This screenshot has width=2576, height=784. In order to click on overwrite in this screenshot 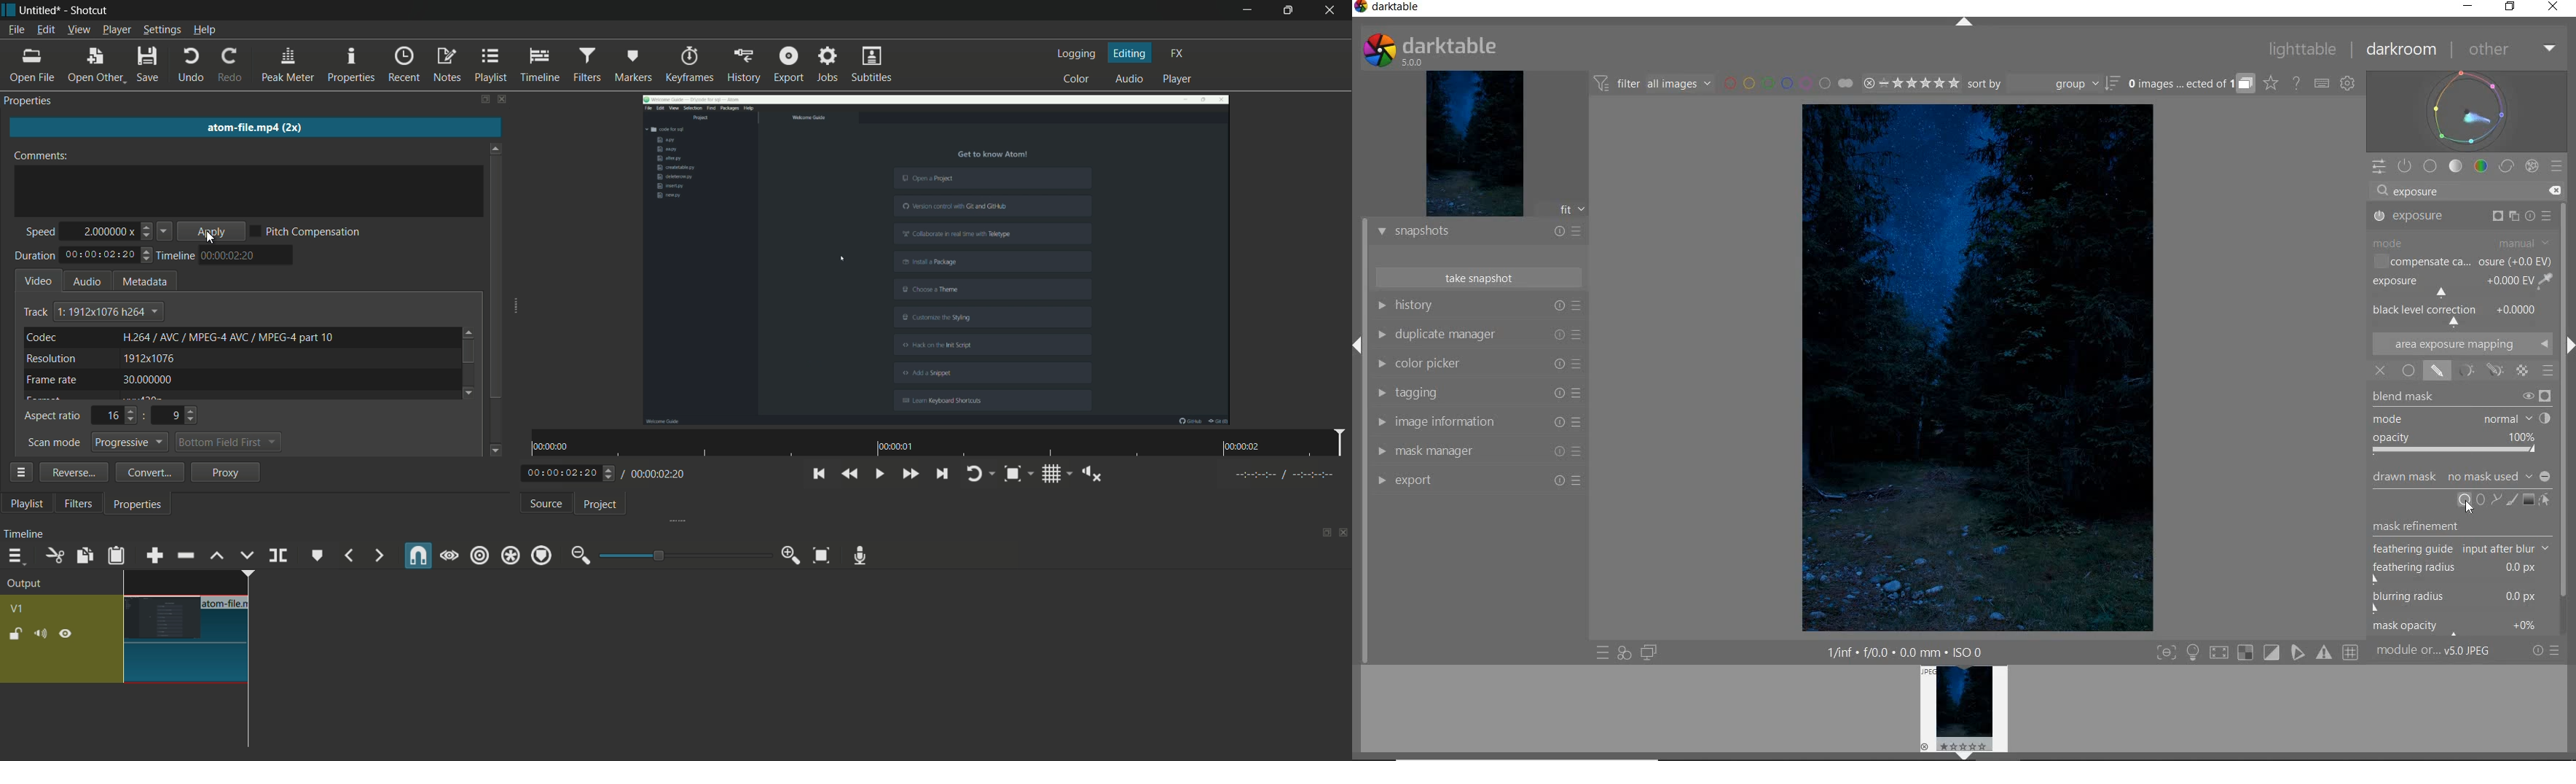, I will do `click(246, 555)`.